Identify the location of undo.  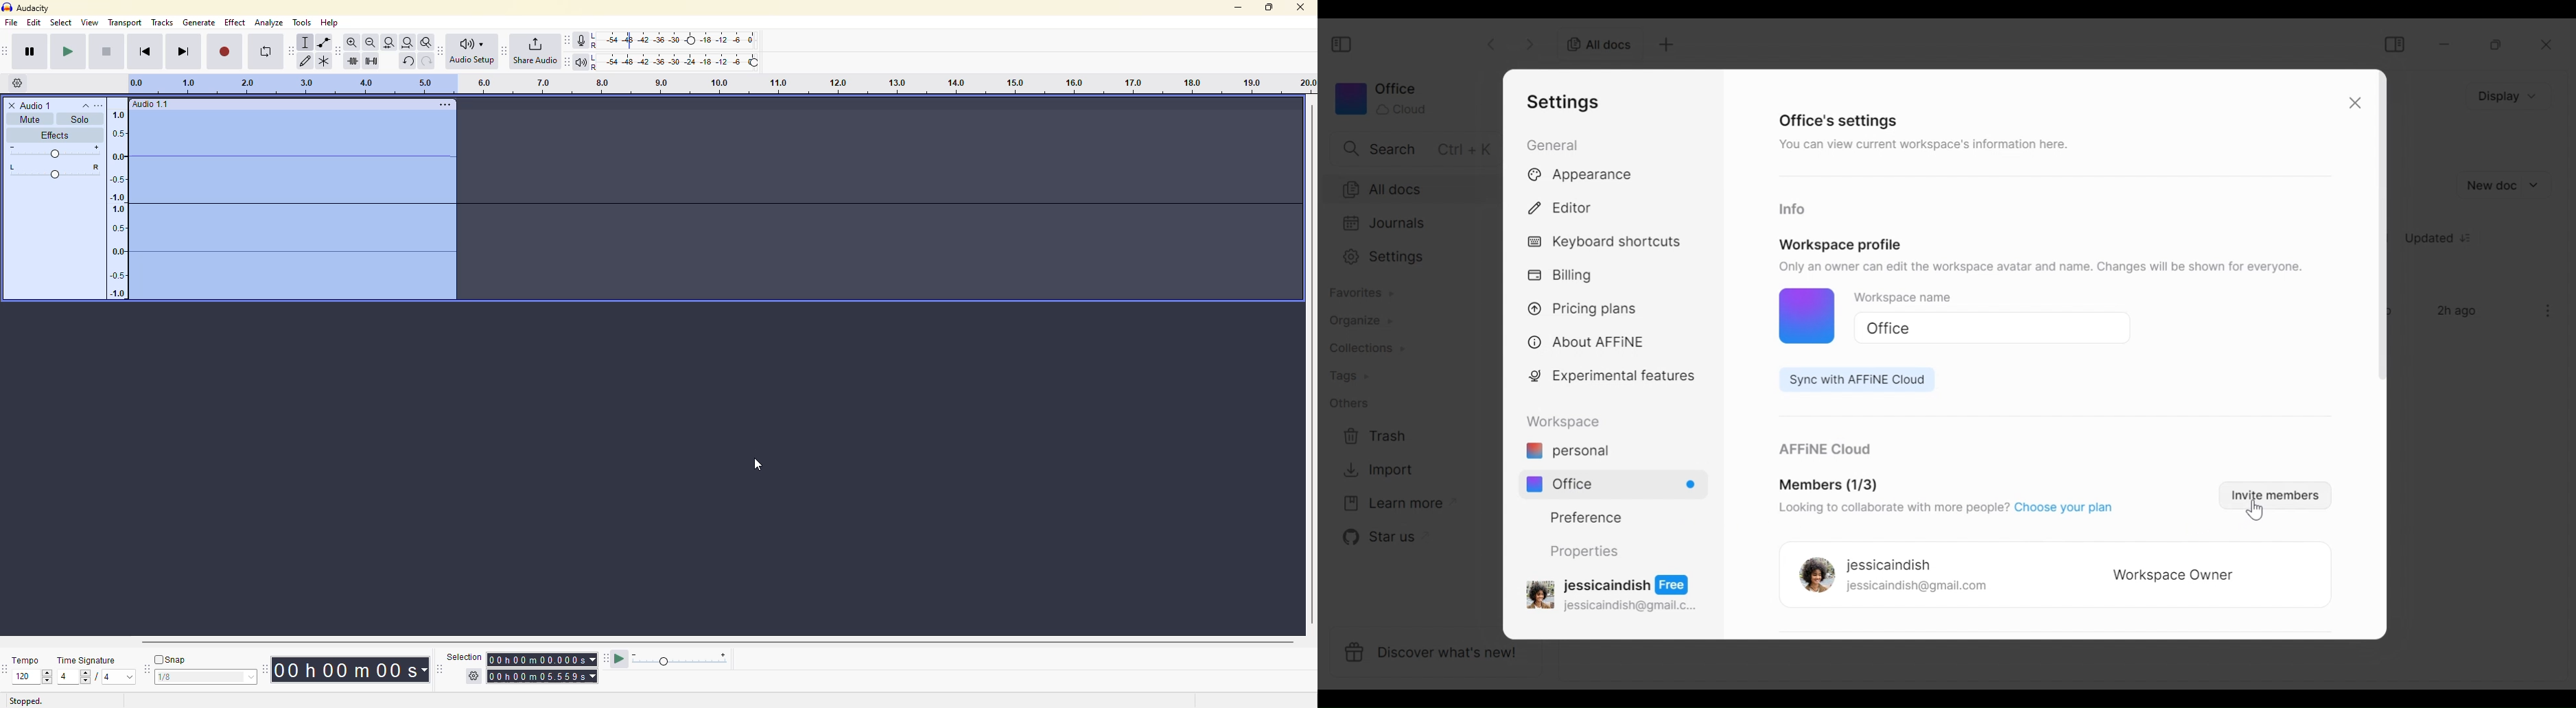
(408, 61).